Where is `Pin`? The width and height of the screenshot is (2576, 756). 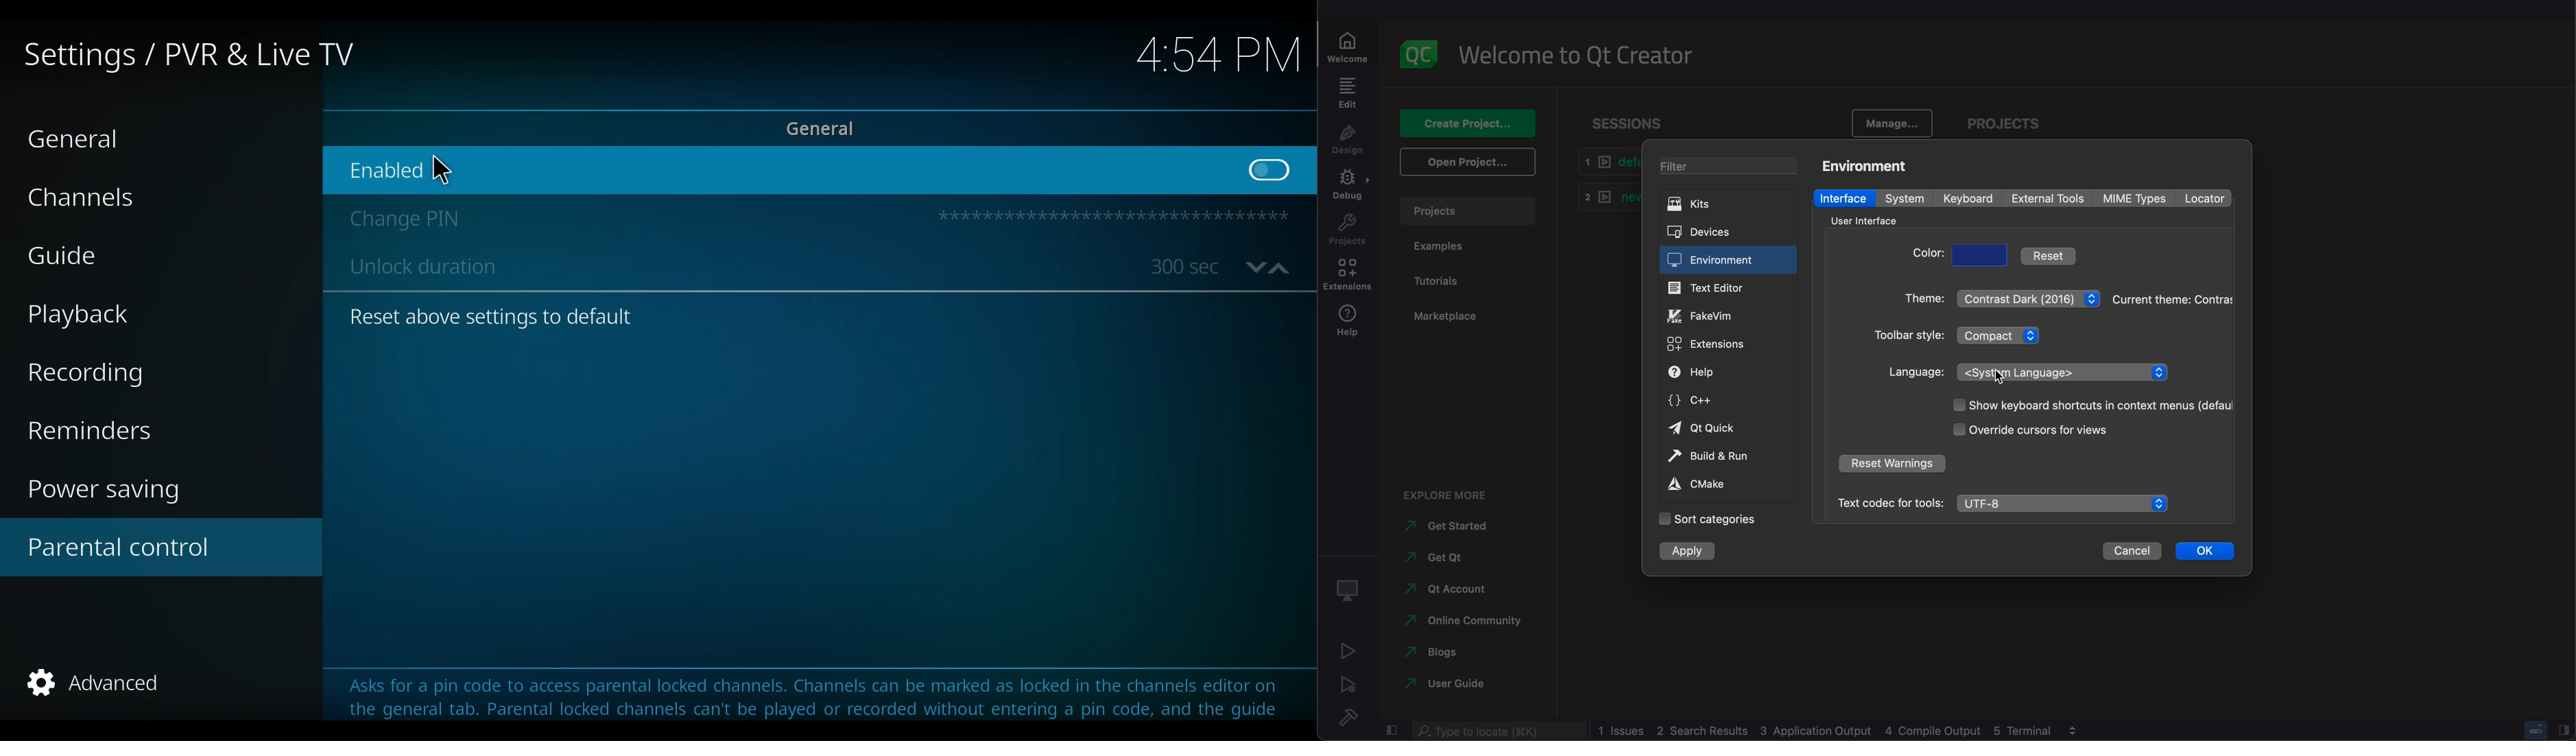
Pin is located at coordinates (1113, 219).